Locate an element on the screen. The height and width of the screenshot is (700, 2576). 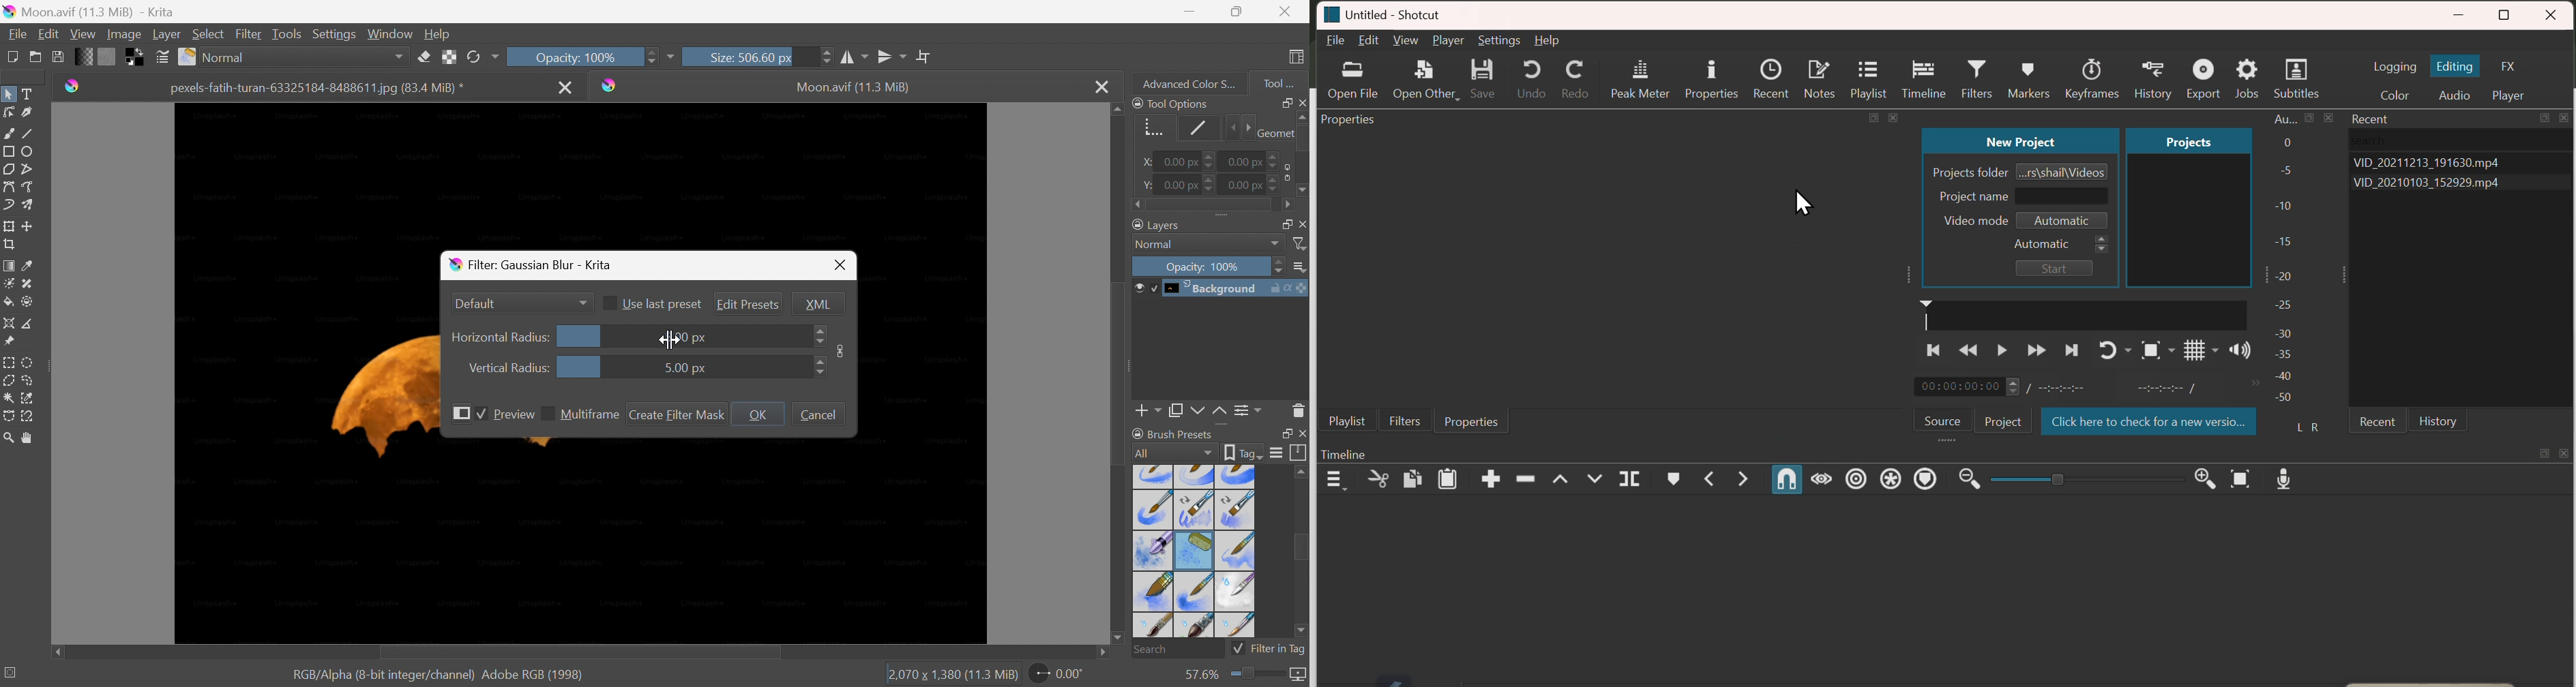
Close is located at coordinates (2329, 118).